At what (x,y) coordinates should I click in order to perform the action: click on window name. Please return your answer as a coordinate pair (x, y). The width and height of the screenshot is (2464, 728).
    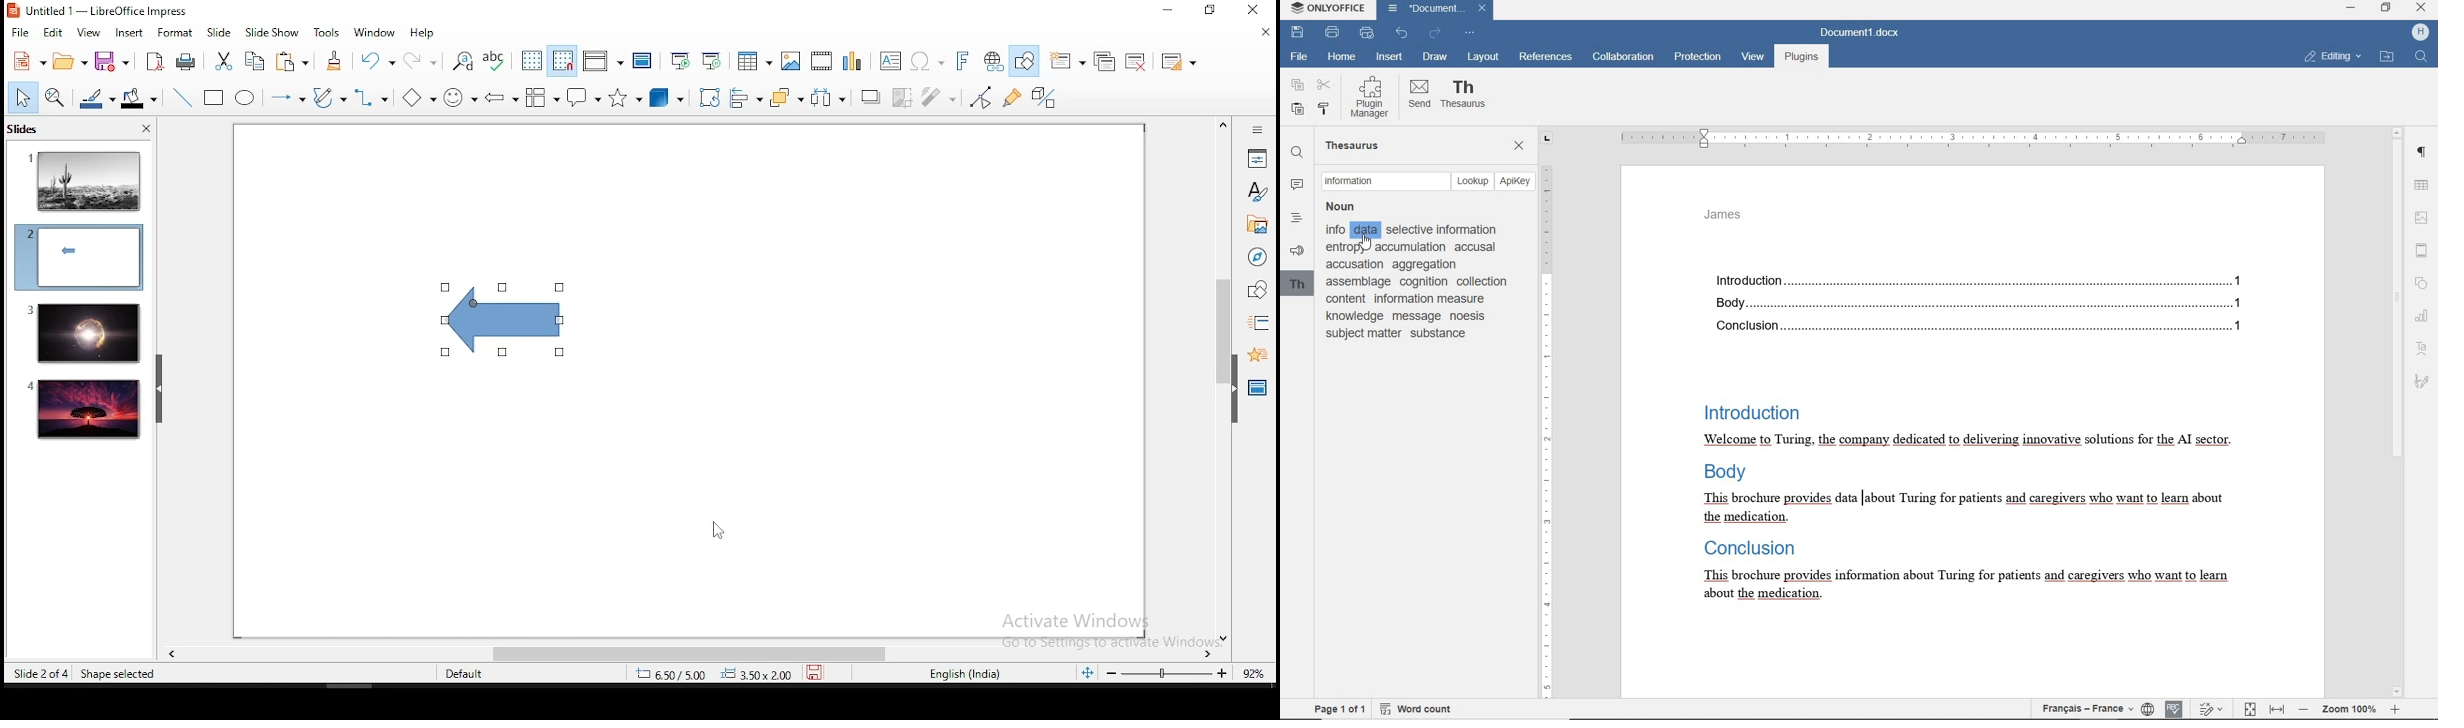
    Looking at the image, I should click on (100, 10).